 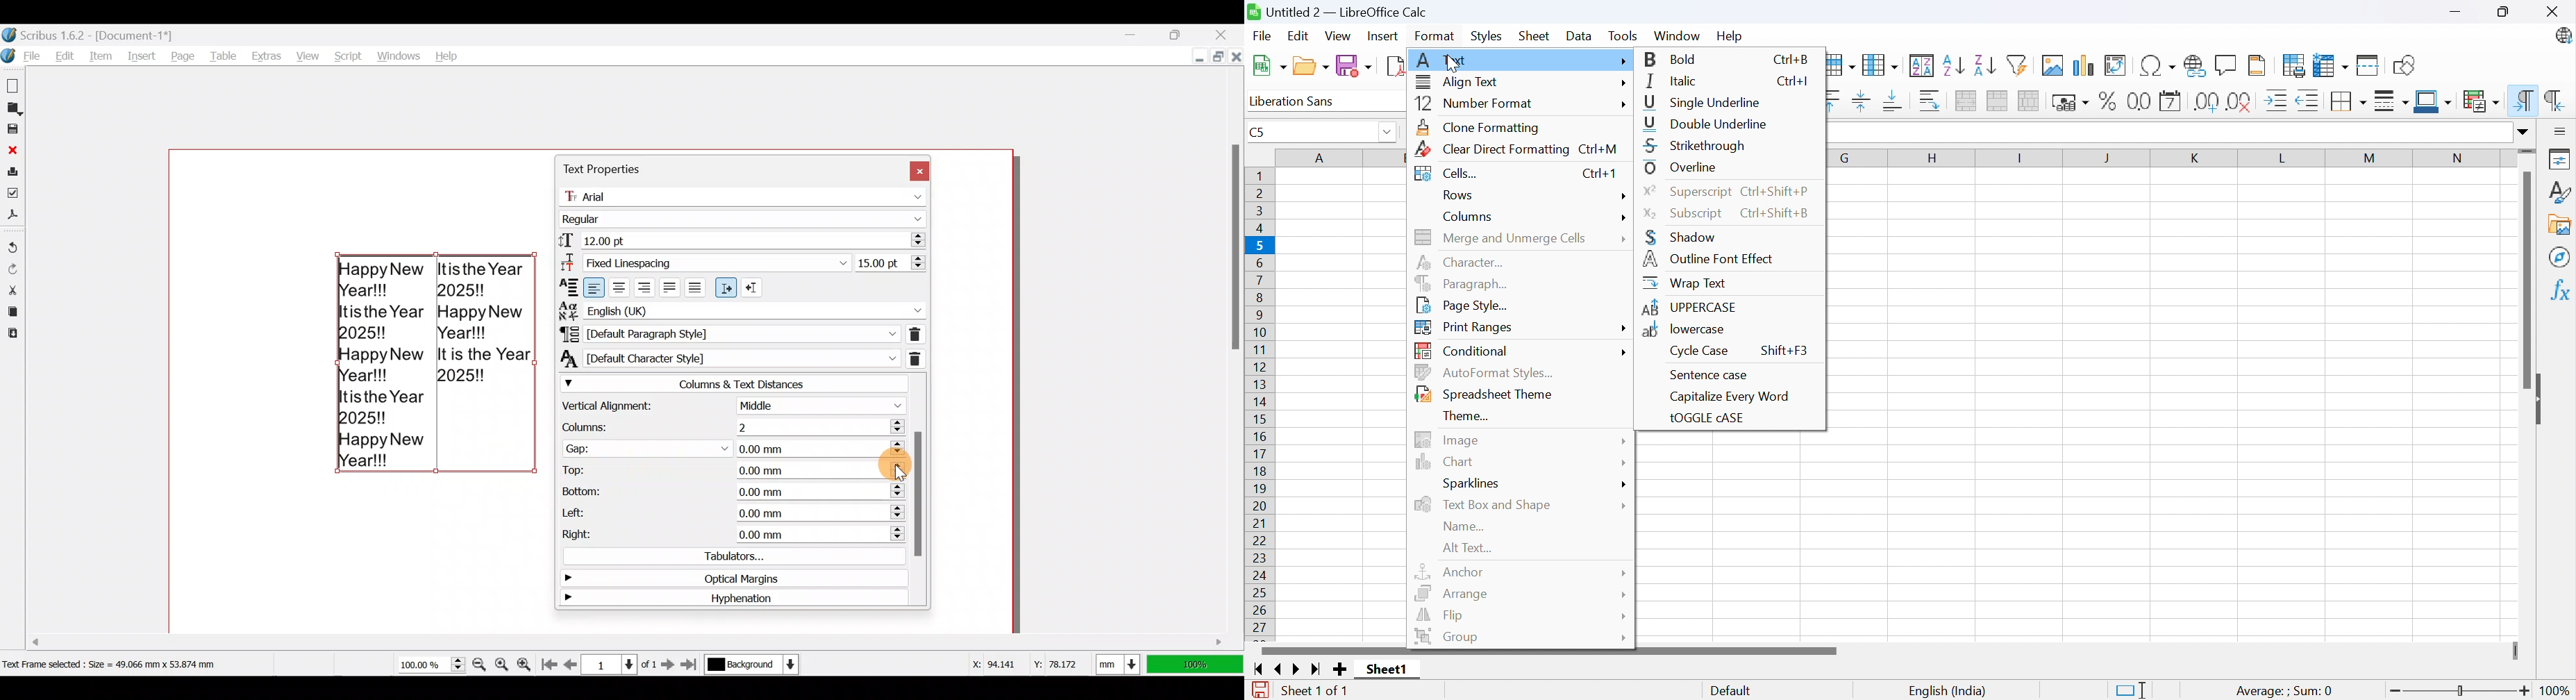 What do you see at coordinates (876, 467) in the screenshot?
I see `Cursor on top (increase button)` at bounding box center [876, 467].